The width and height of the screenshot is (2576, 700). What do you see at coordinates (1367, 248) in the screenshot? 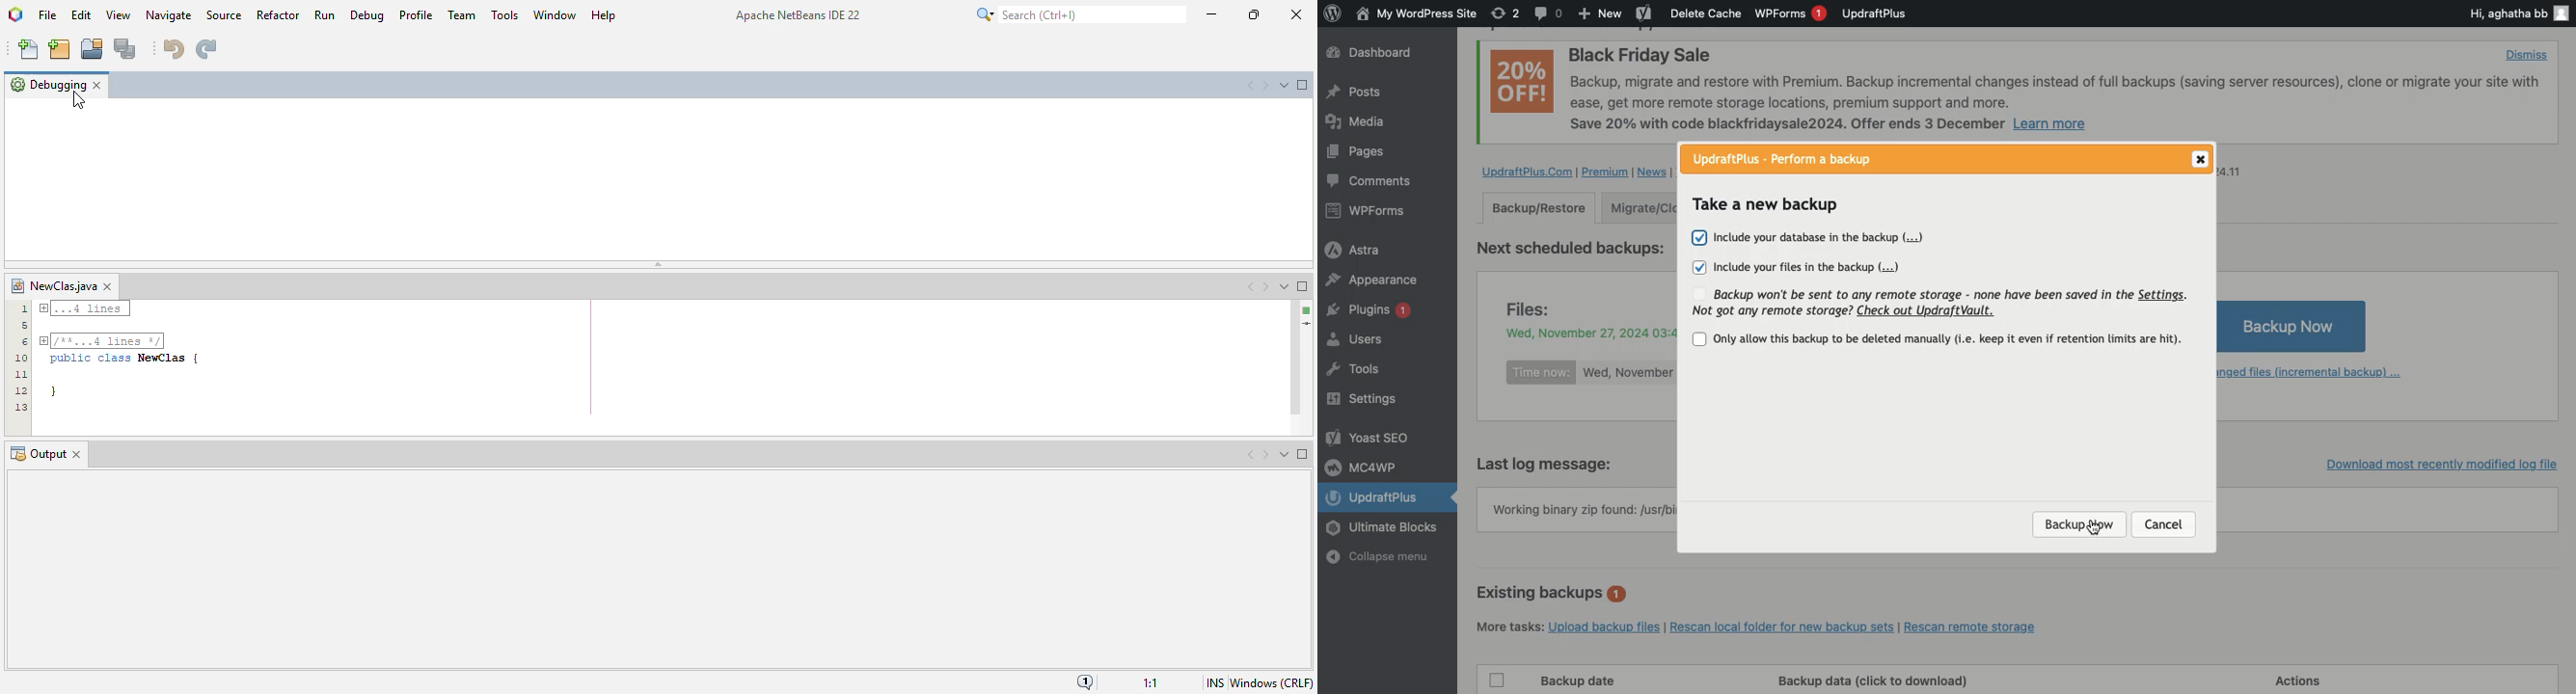
I see `Astra` at bounding box center [1367, 248].